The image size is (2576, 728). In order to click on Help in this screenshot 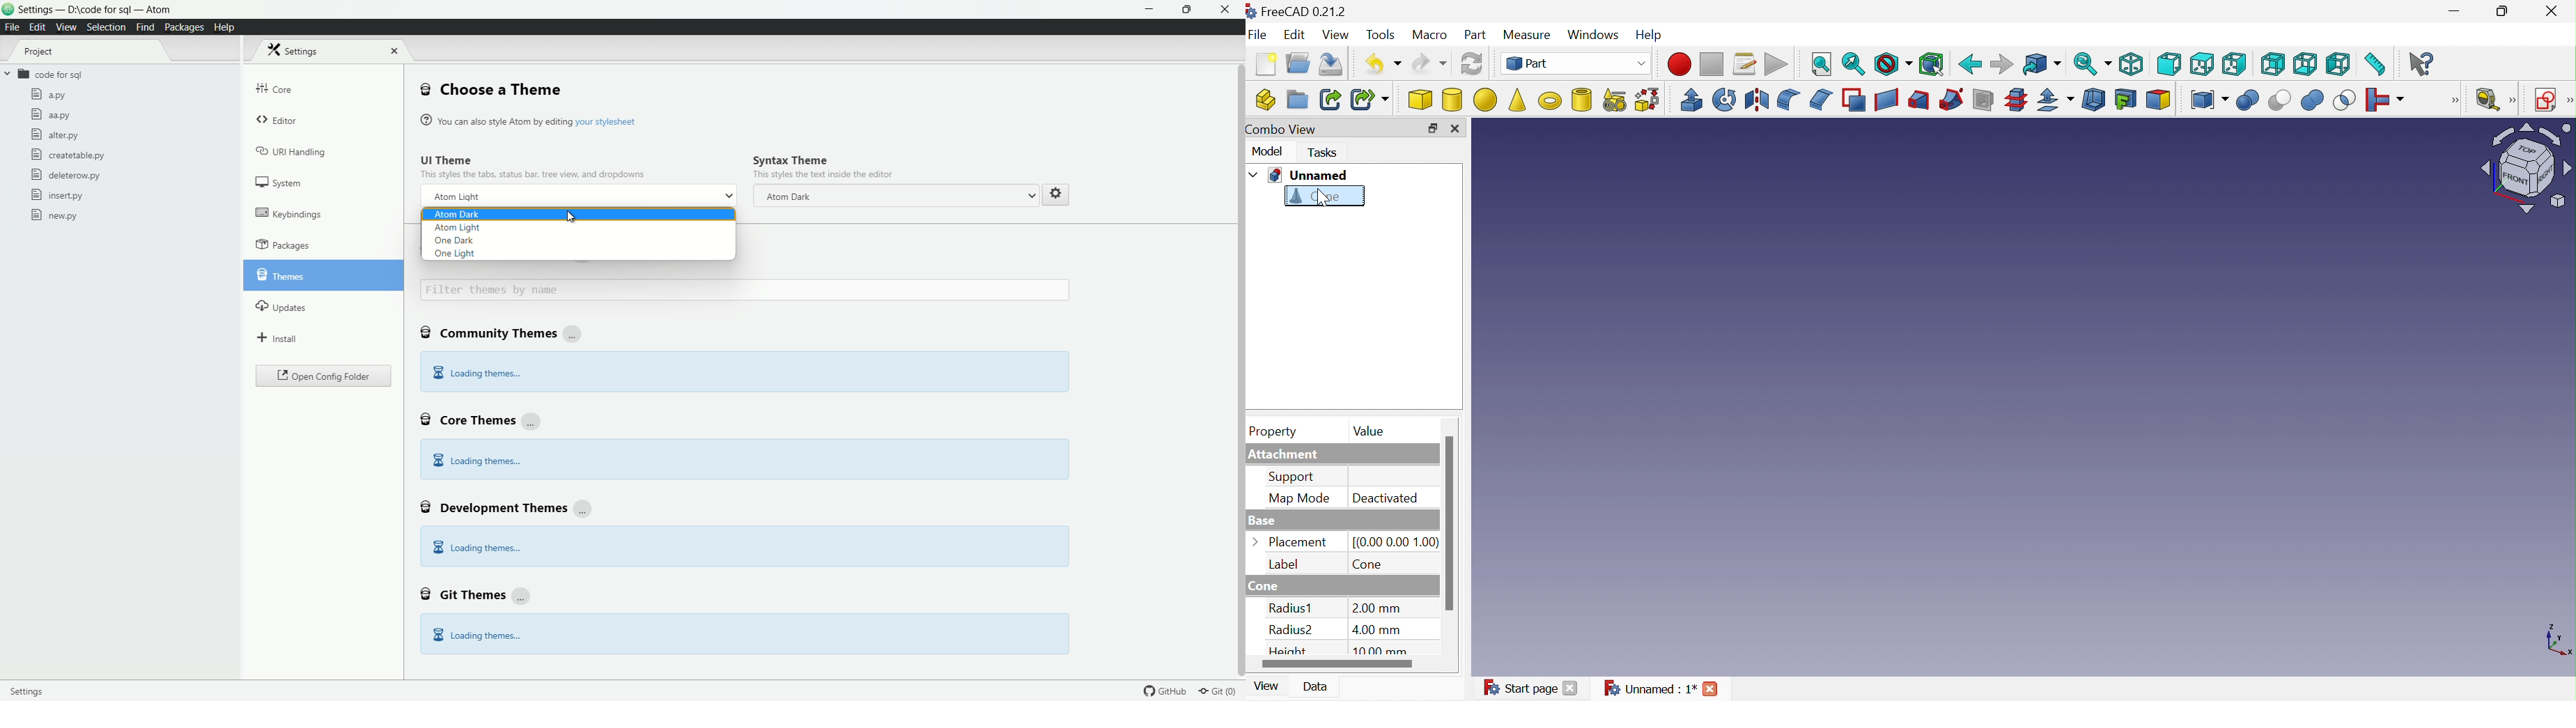, I will do `click(1648, 33)`.